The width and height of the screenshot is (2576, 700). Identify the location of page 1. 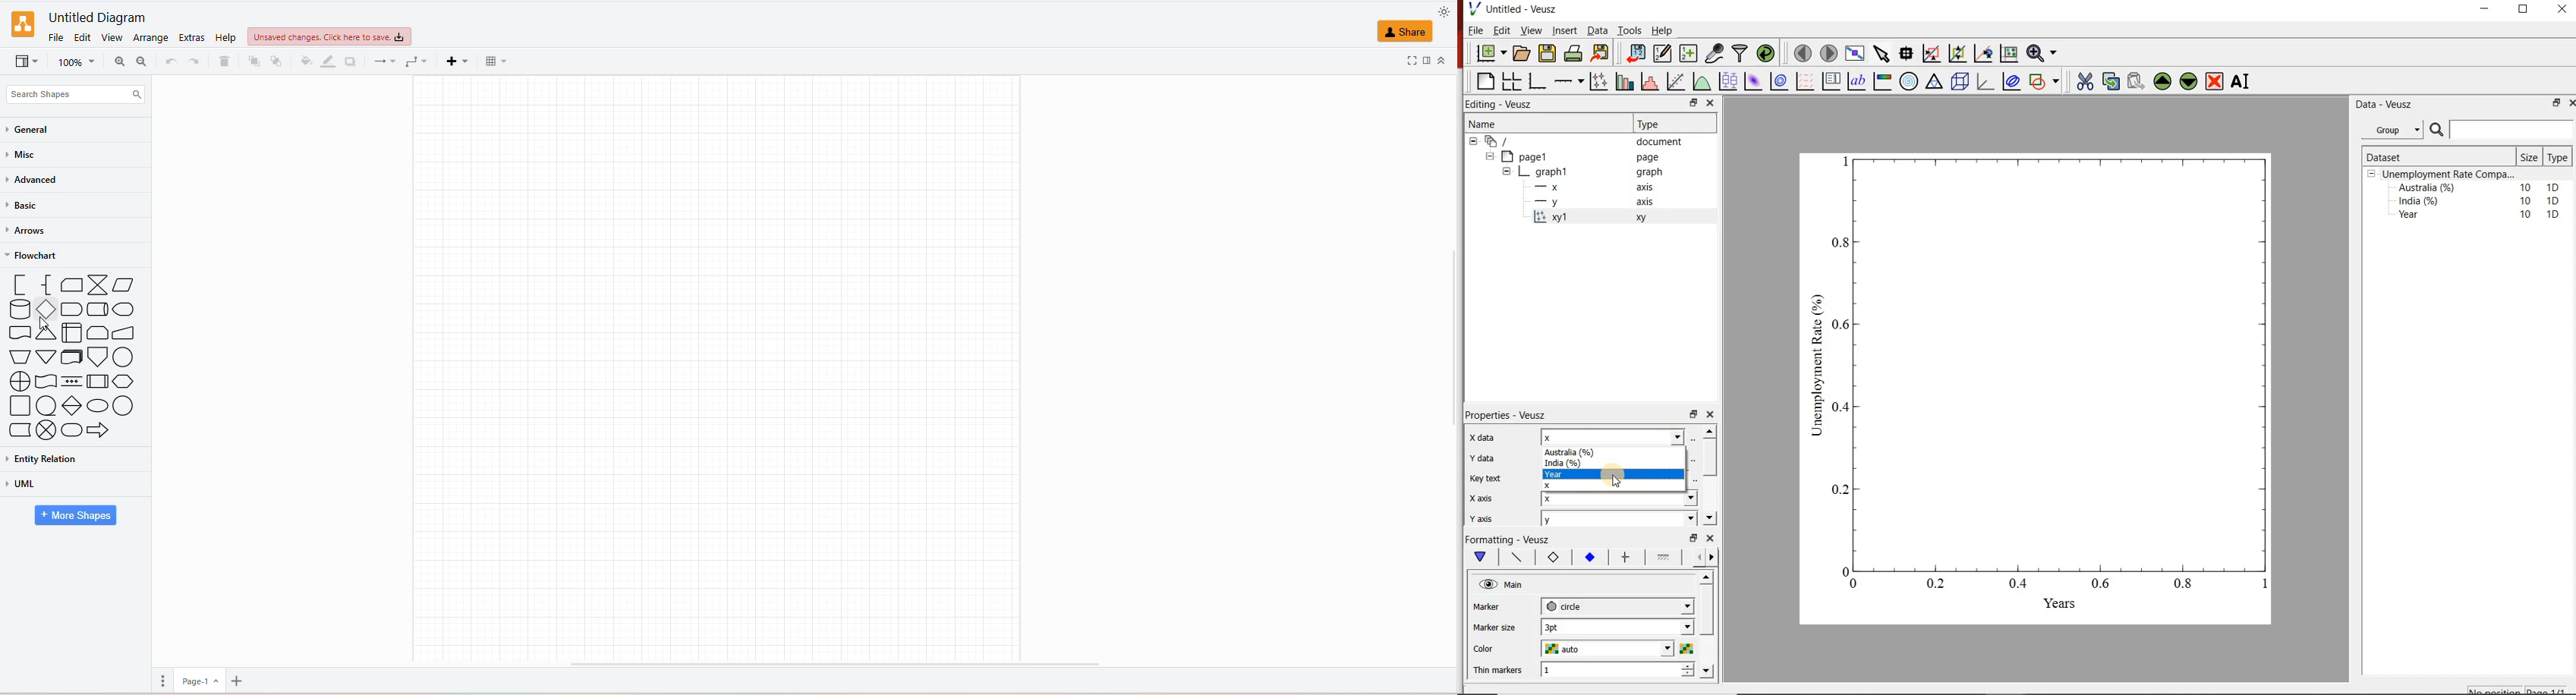
(196, 679).